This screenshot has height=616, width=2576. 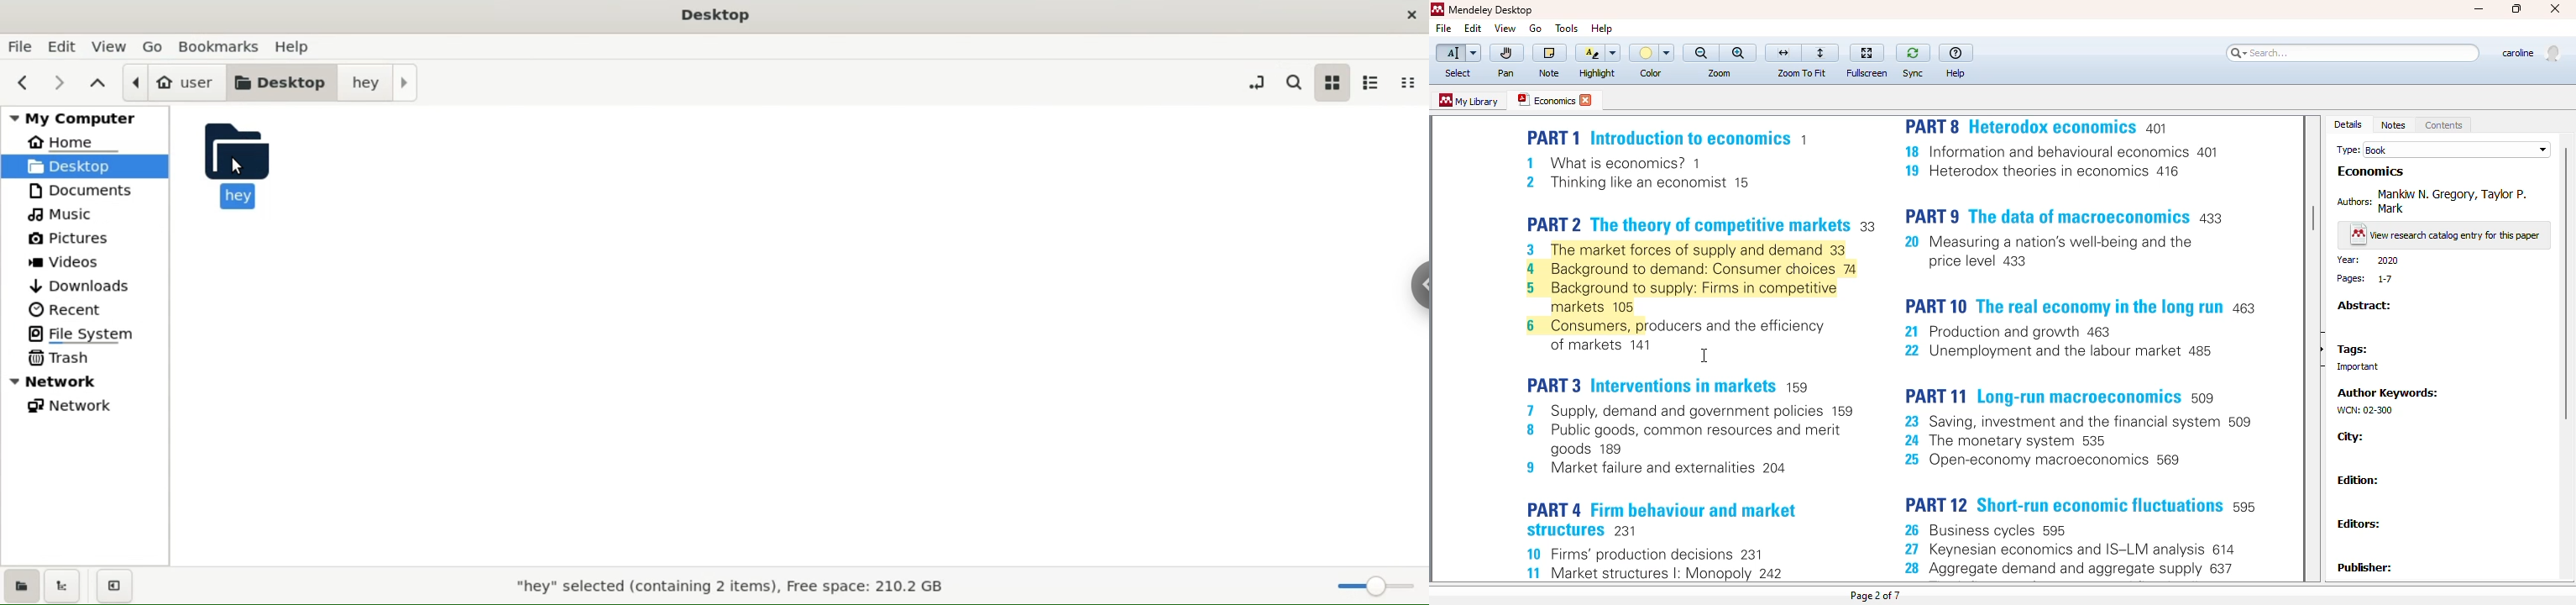 I want to click on color, so click(x=1652, y=53).